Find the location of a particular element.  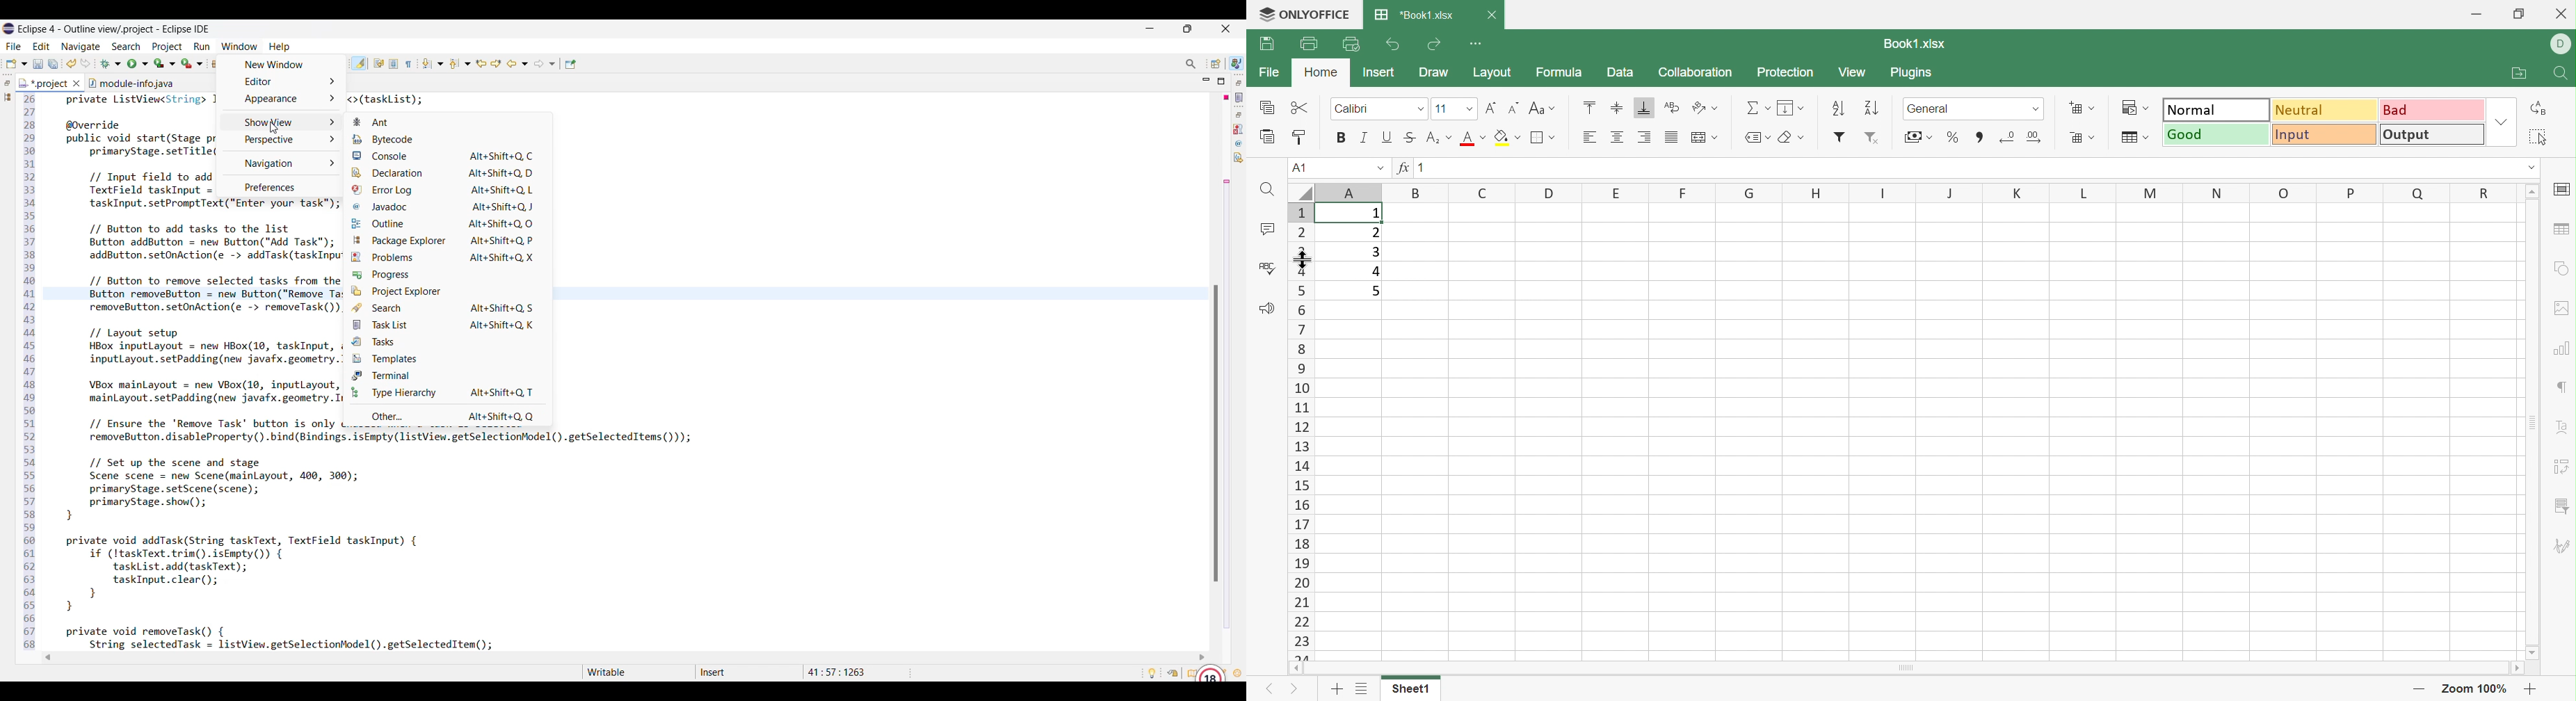

Italic is located at coordinates (1364, 139).